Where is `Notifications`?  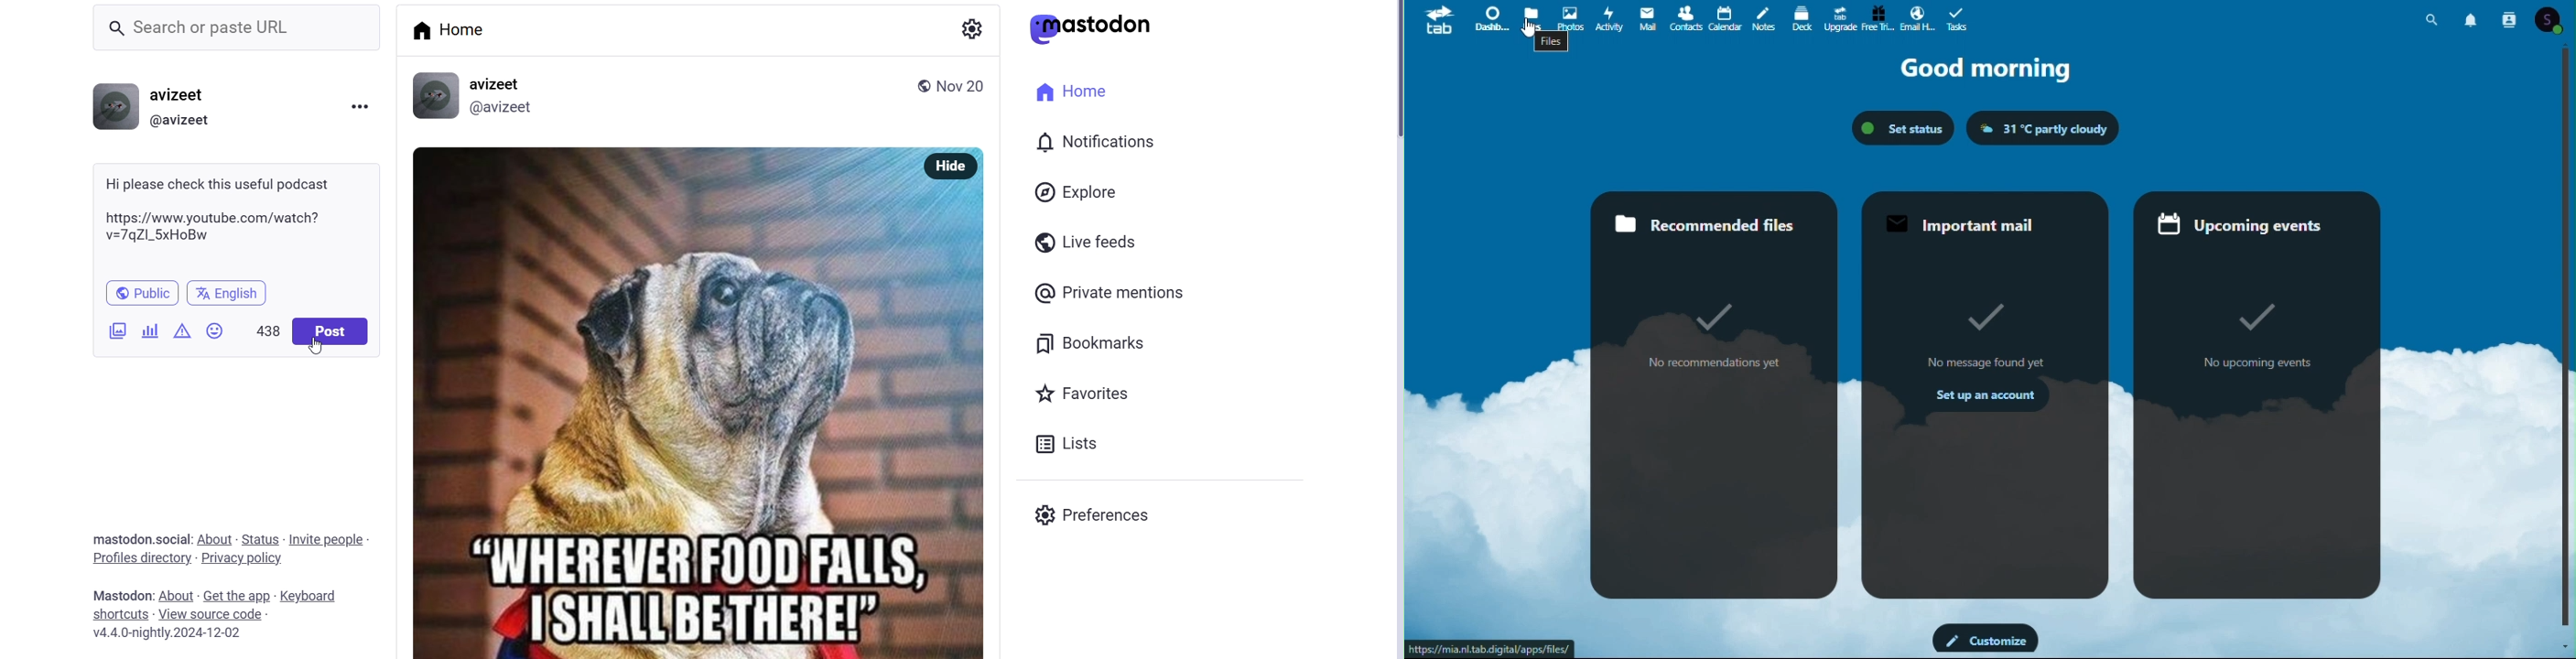 Notifications is located at coordinates (2473, 16).